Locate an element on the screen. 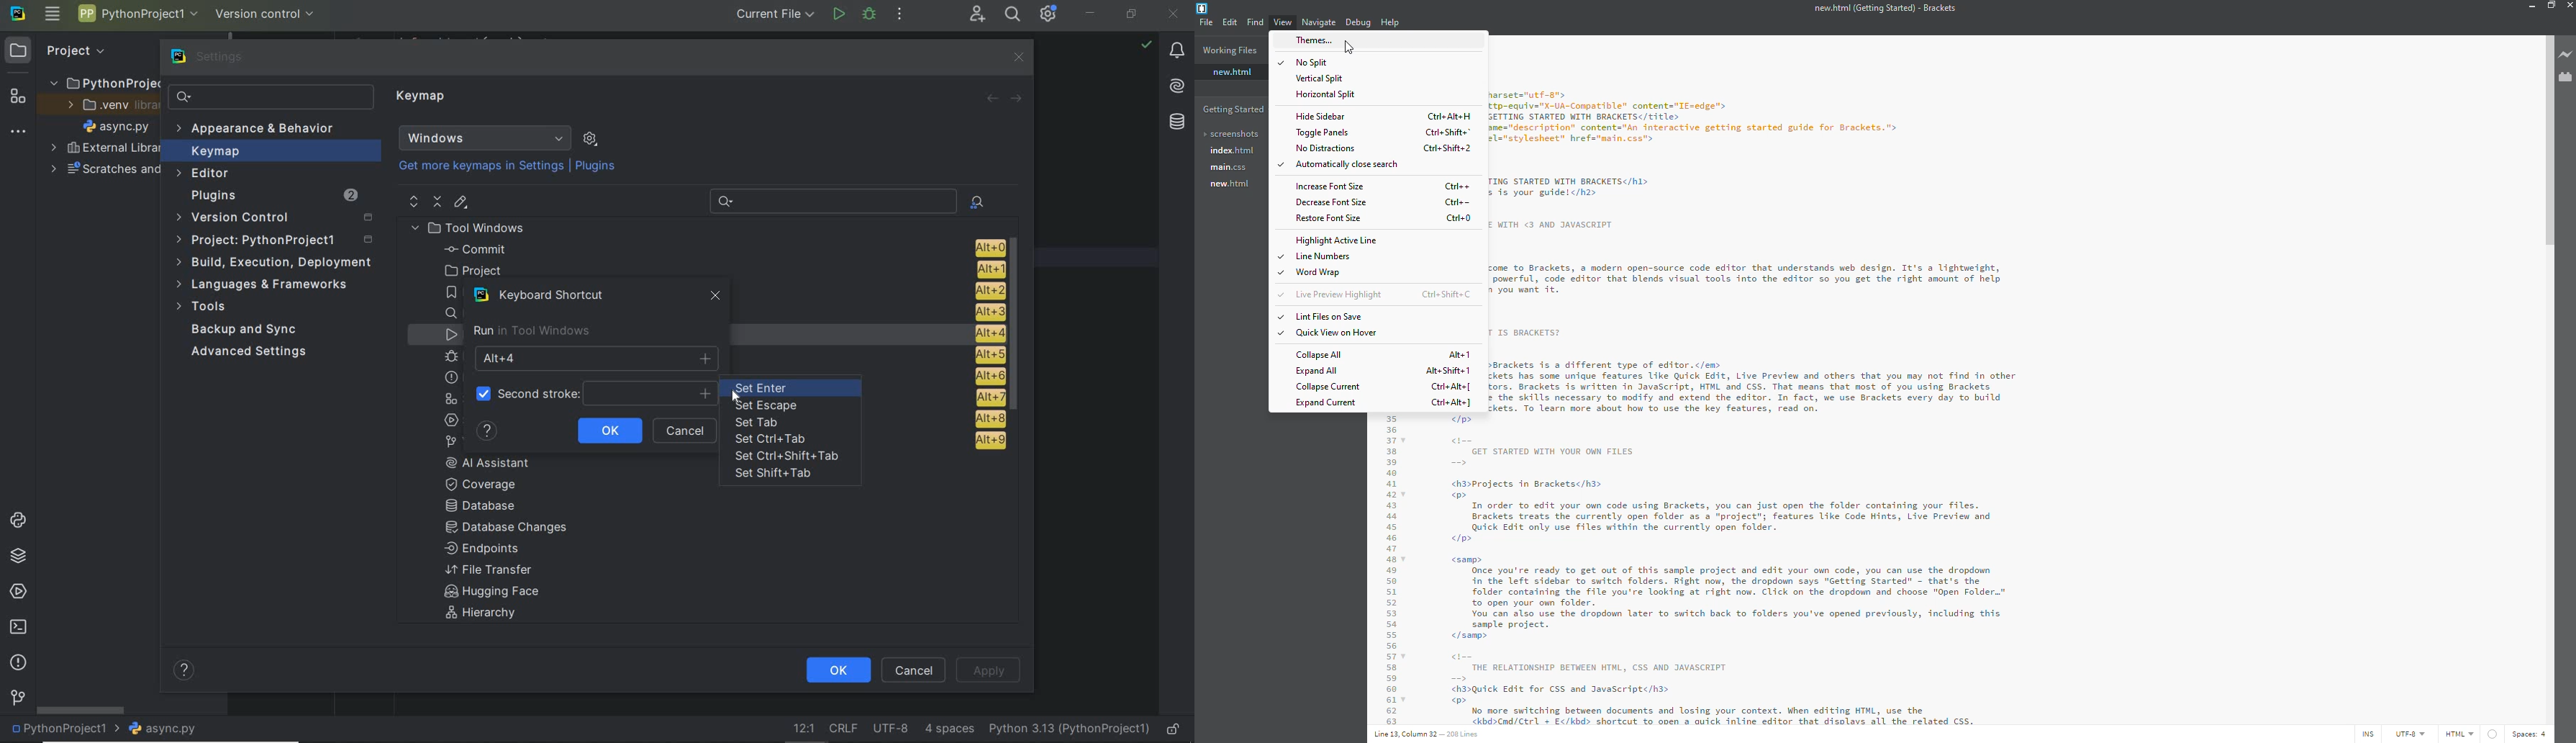 The width and height of the screenshot is (2576, 756). toggle panels is located at coordinates (1323, 132).